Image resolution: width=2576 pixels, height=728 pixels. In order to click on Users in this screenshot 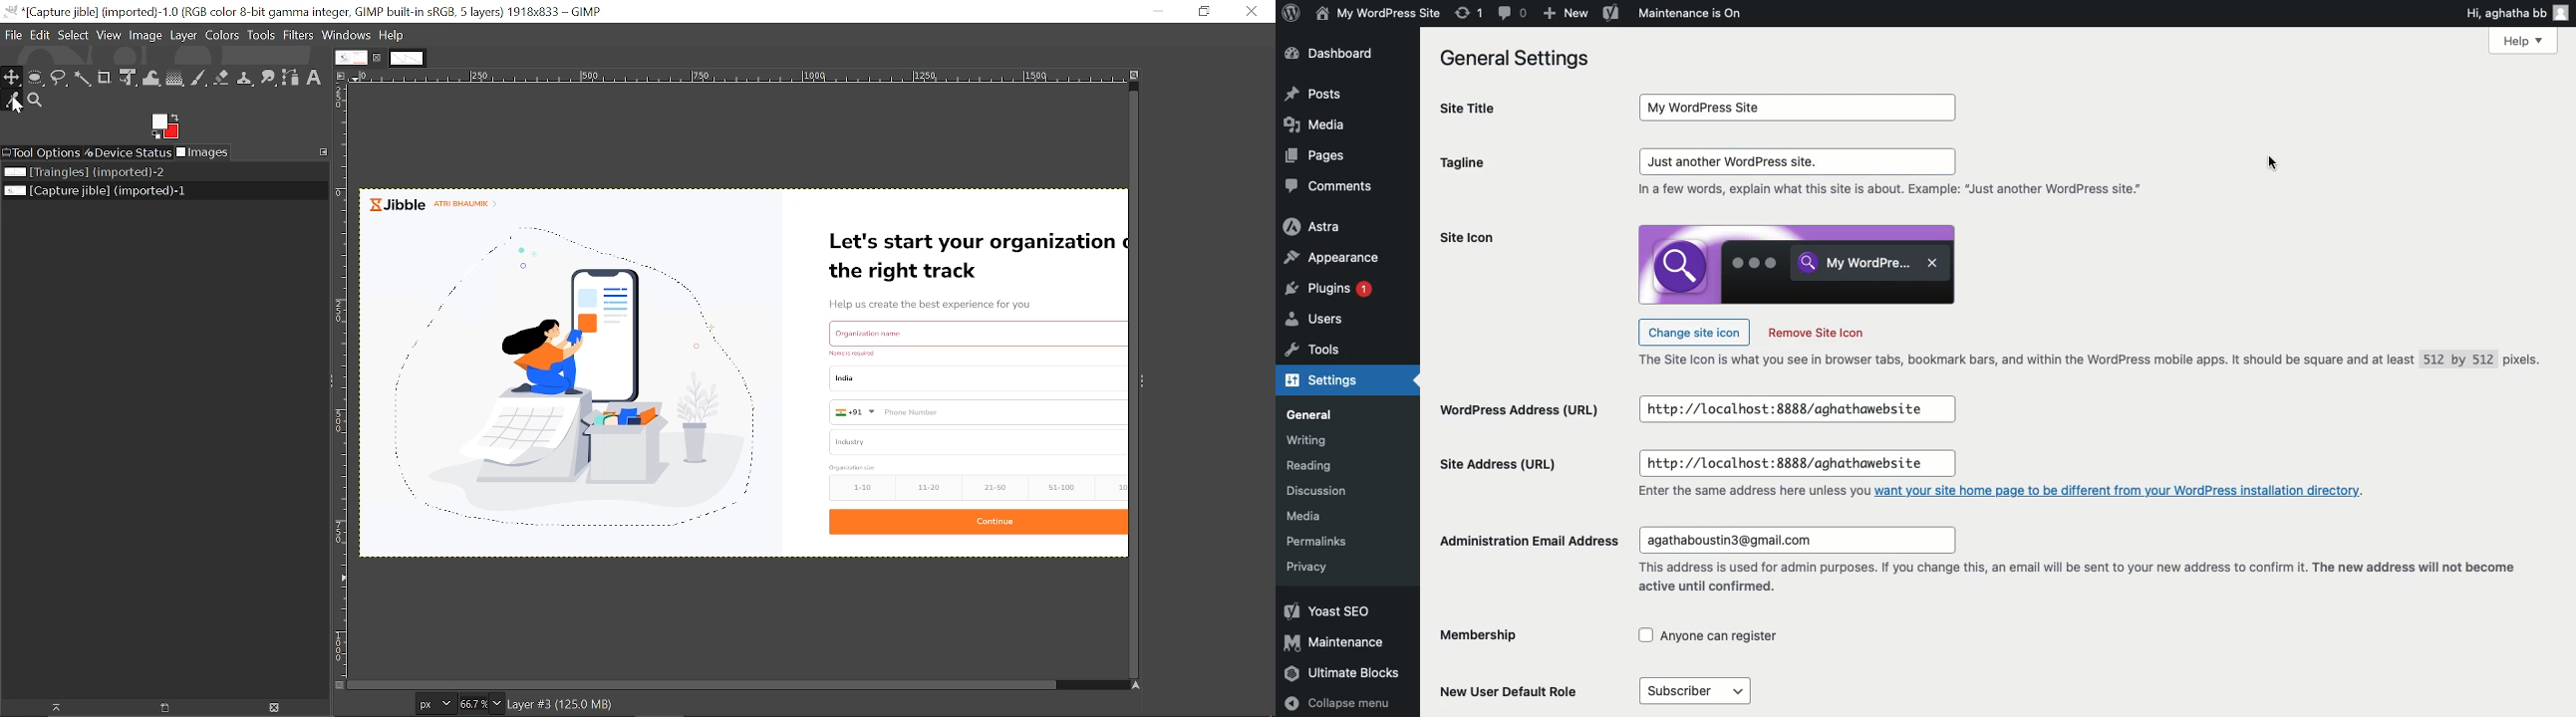, I will do `click(1317, 321)`.